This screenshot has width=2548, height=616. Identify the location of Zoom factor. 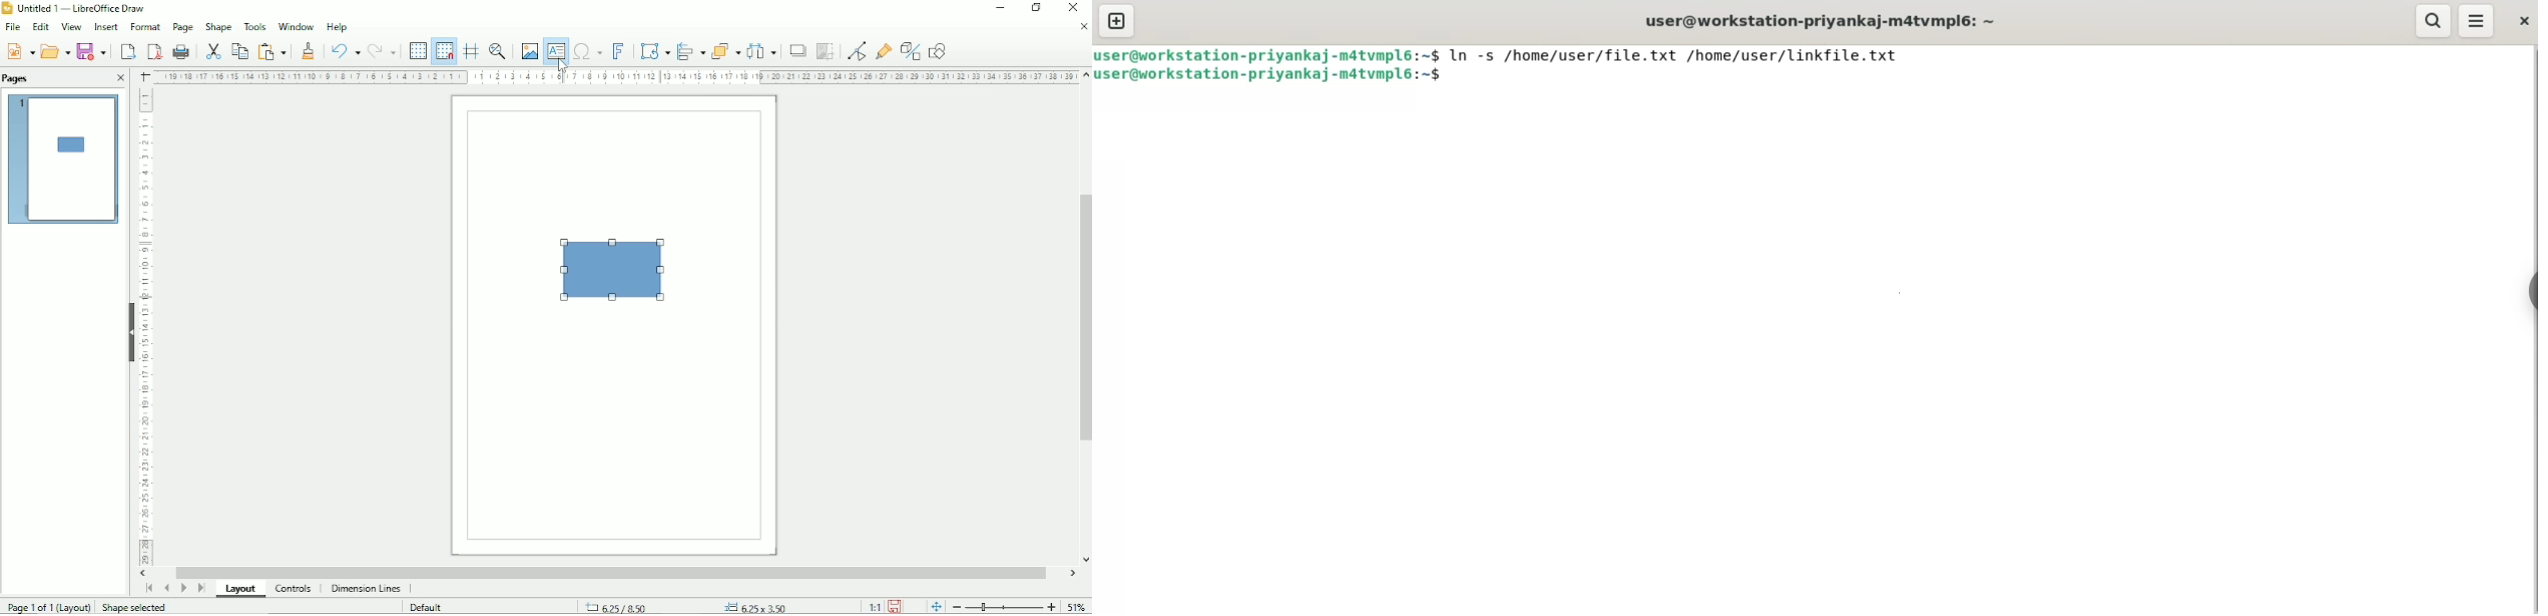
(1076, 605).